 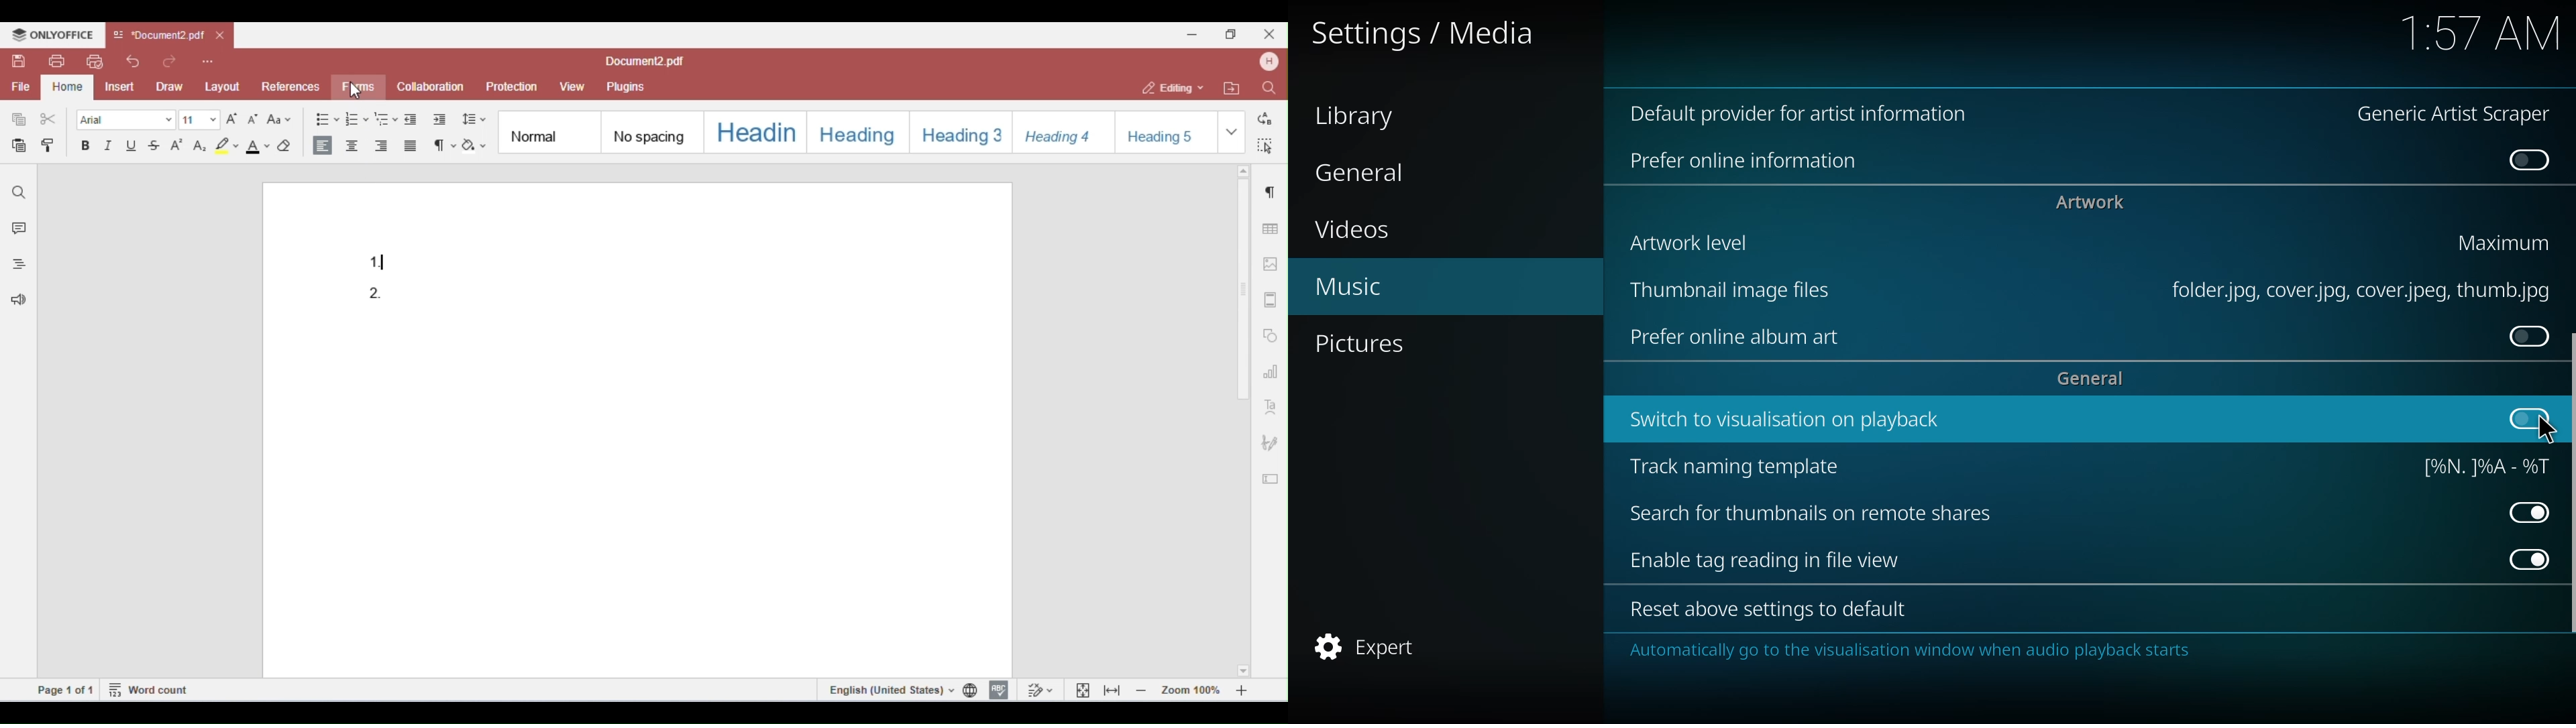 I want to click on disabled, so click(x=2528, y=162).